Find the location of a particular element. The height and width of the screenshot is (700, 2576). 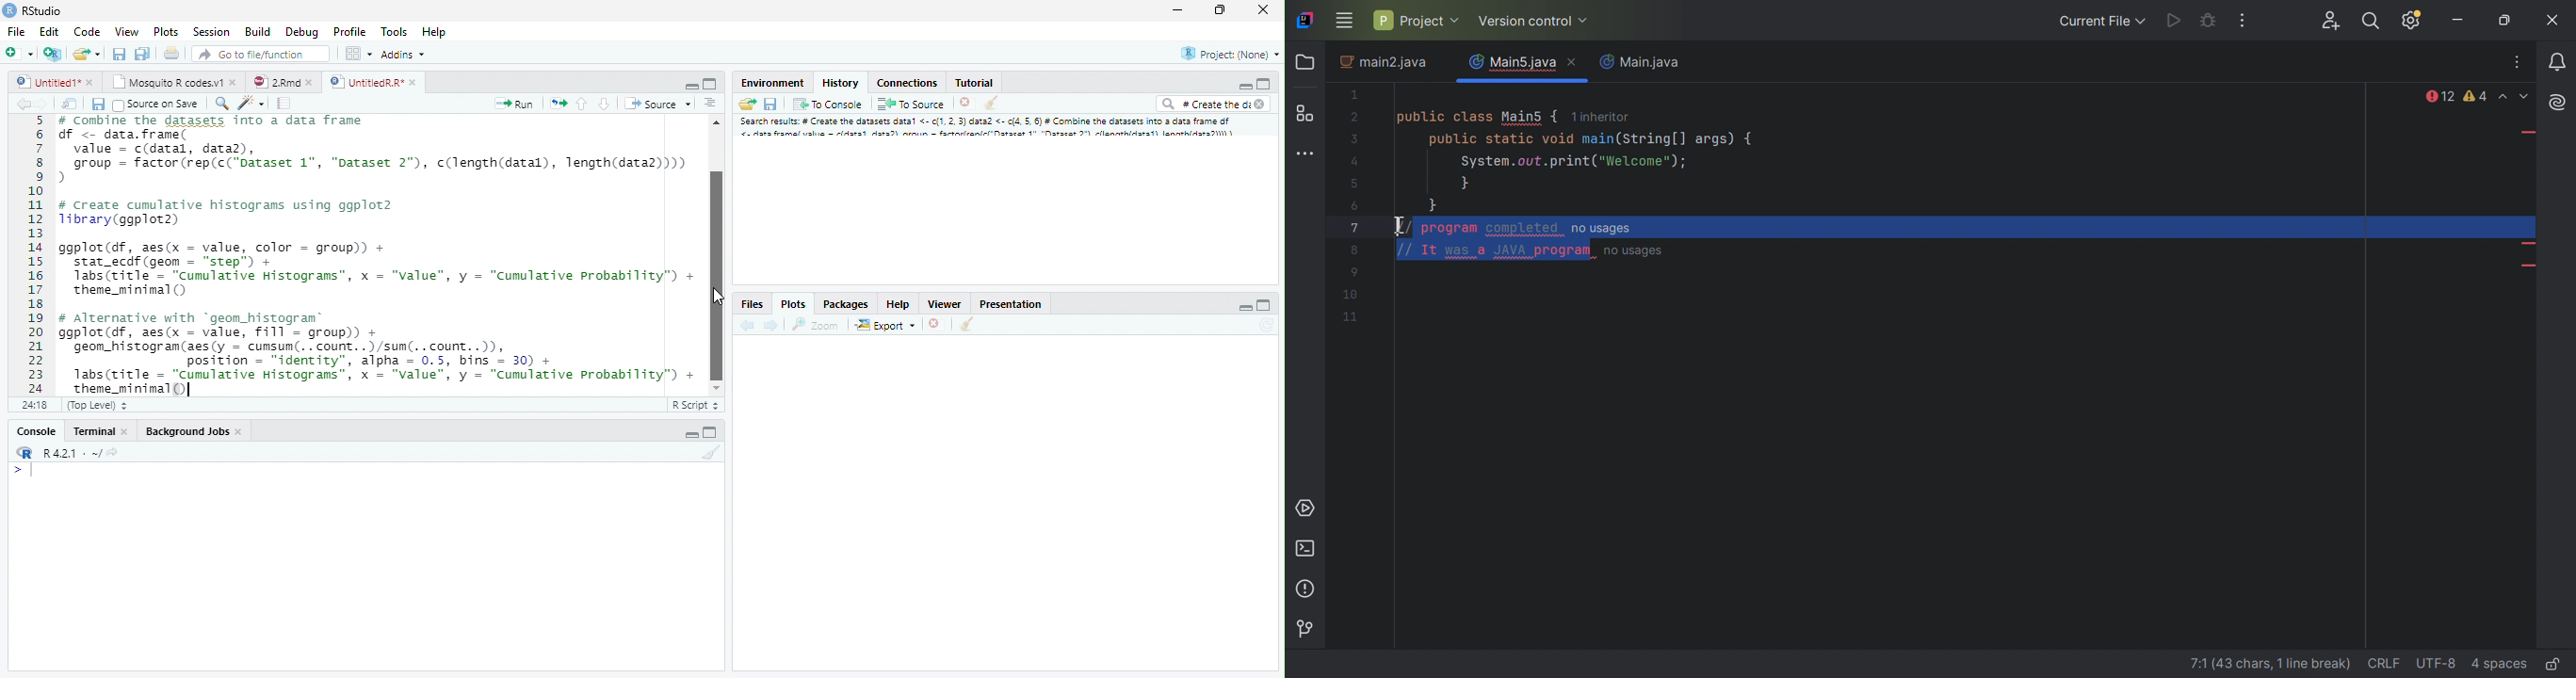

Save all is located at coordinates (142, 54).